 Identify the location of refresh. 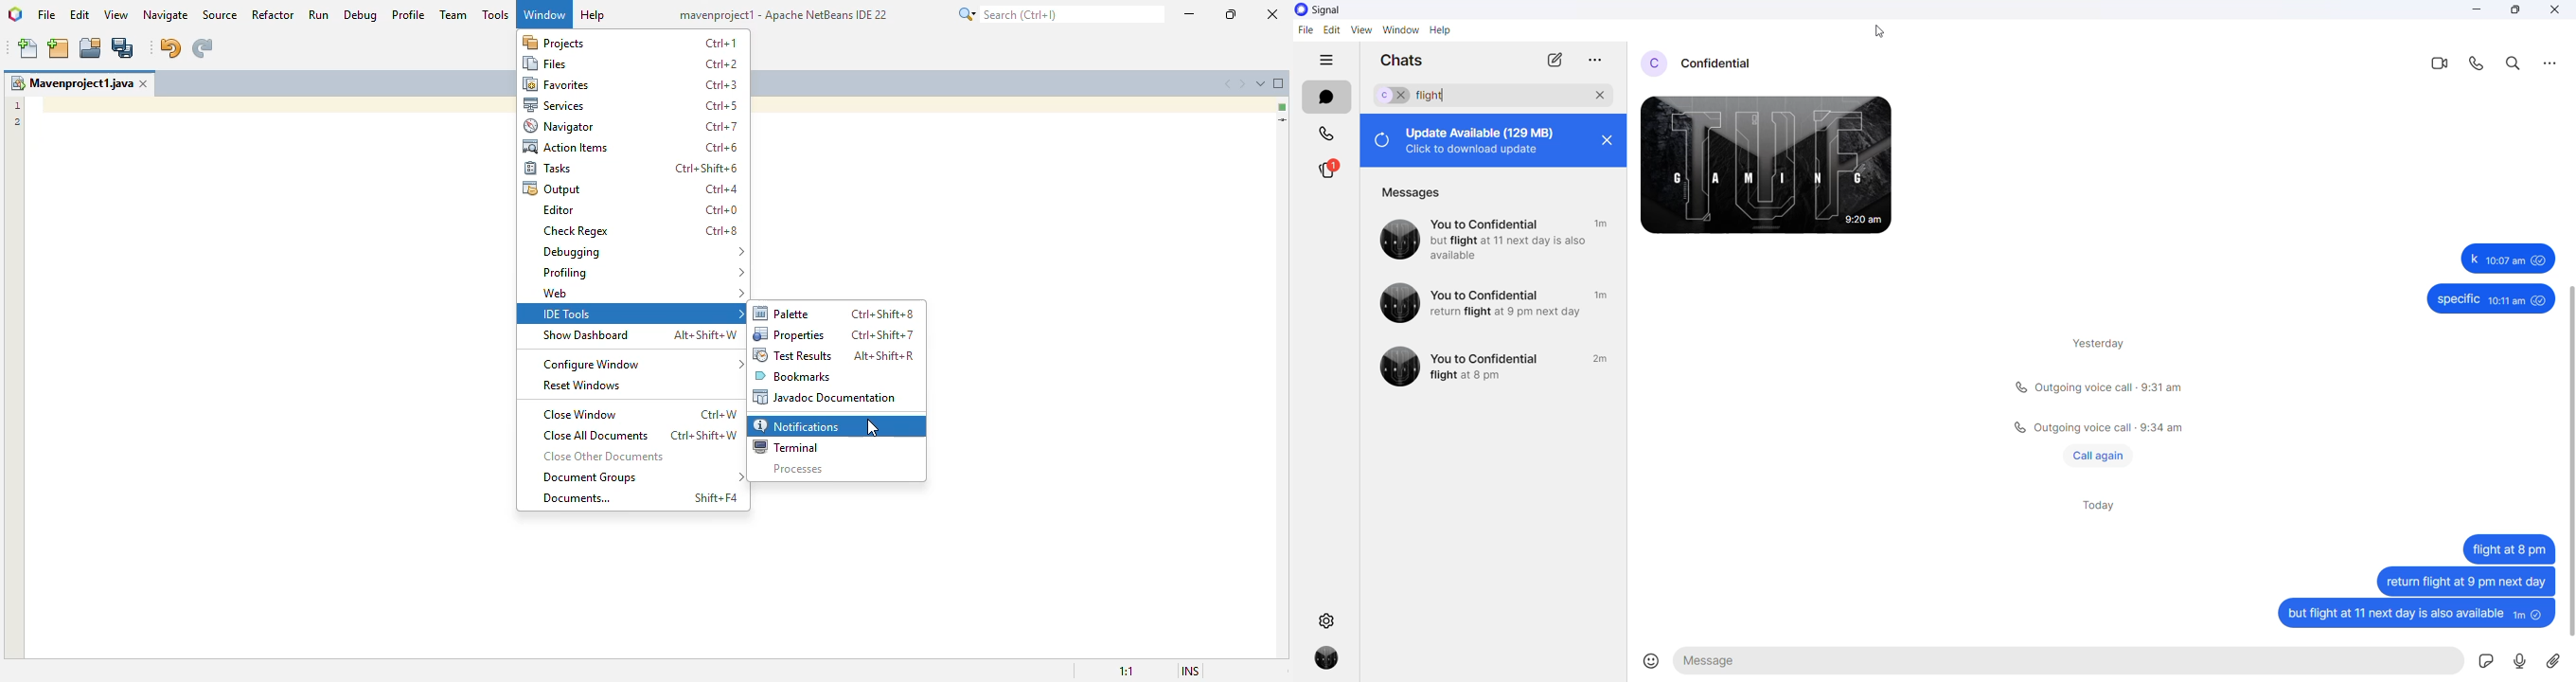
(1380, 142).